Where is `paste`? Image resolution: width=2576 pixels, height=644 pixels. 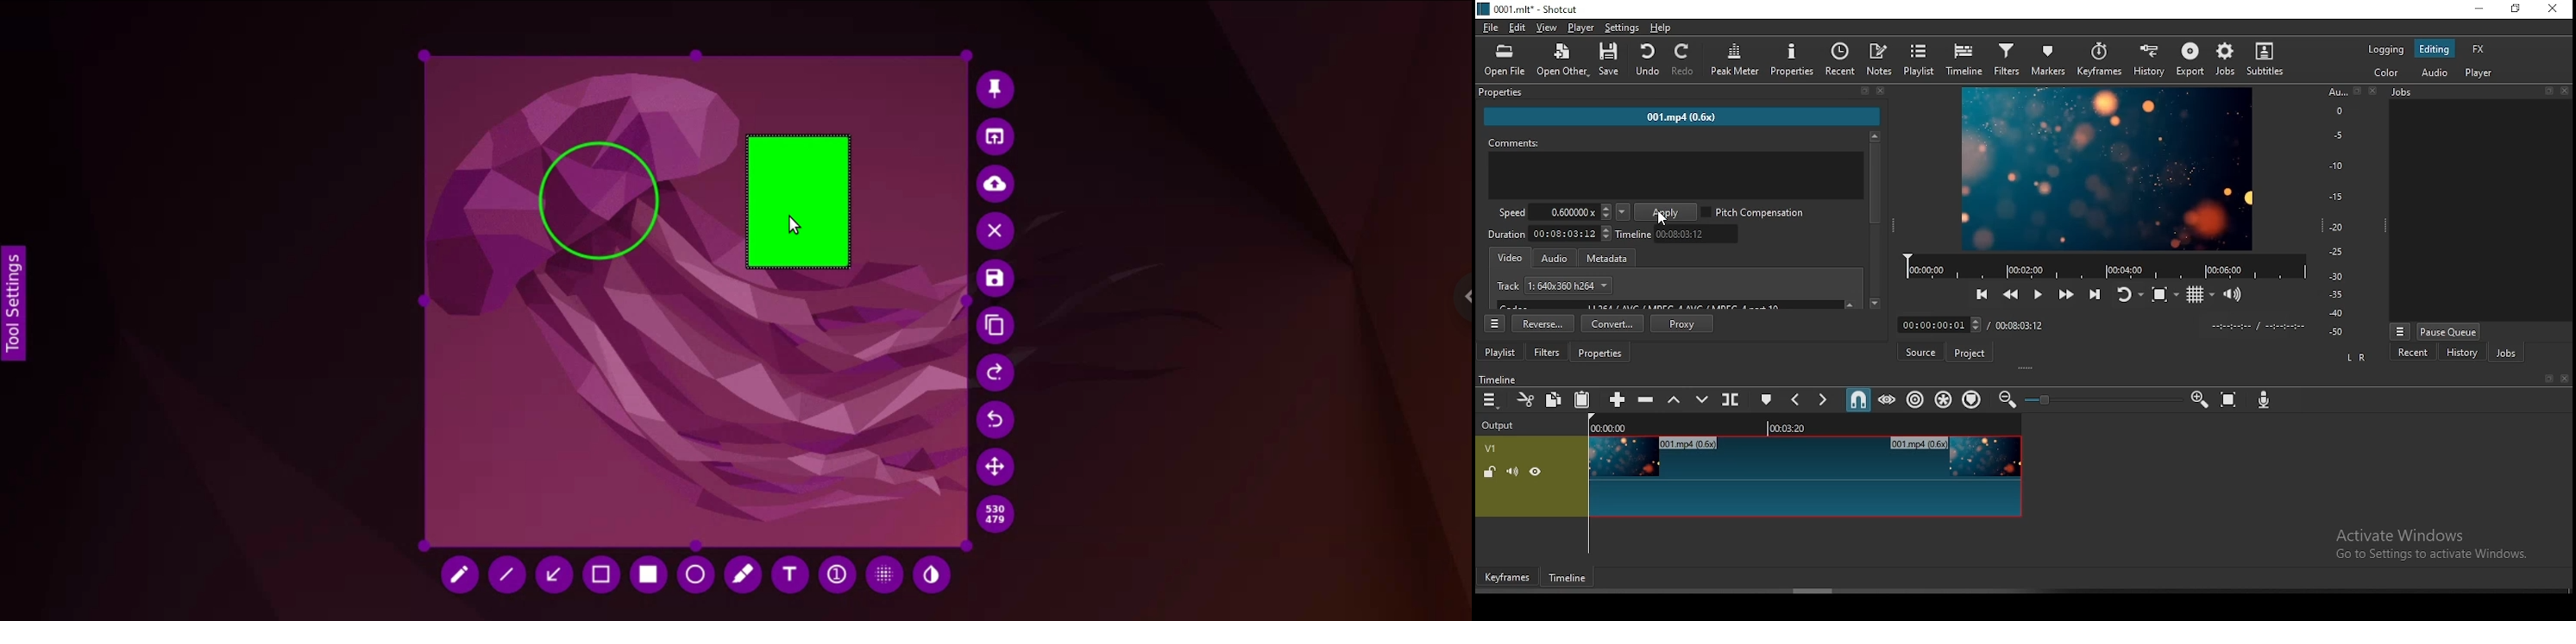
paste is located at coordinates (1581, 401).